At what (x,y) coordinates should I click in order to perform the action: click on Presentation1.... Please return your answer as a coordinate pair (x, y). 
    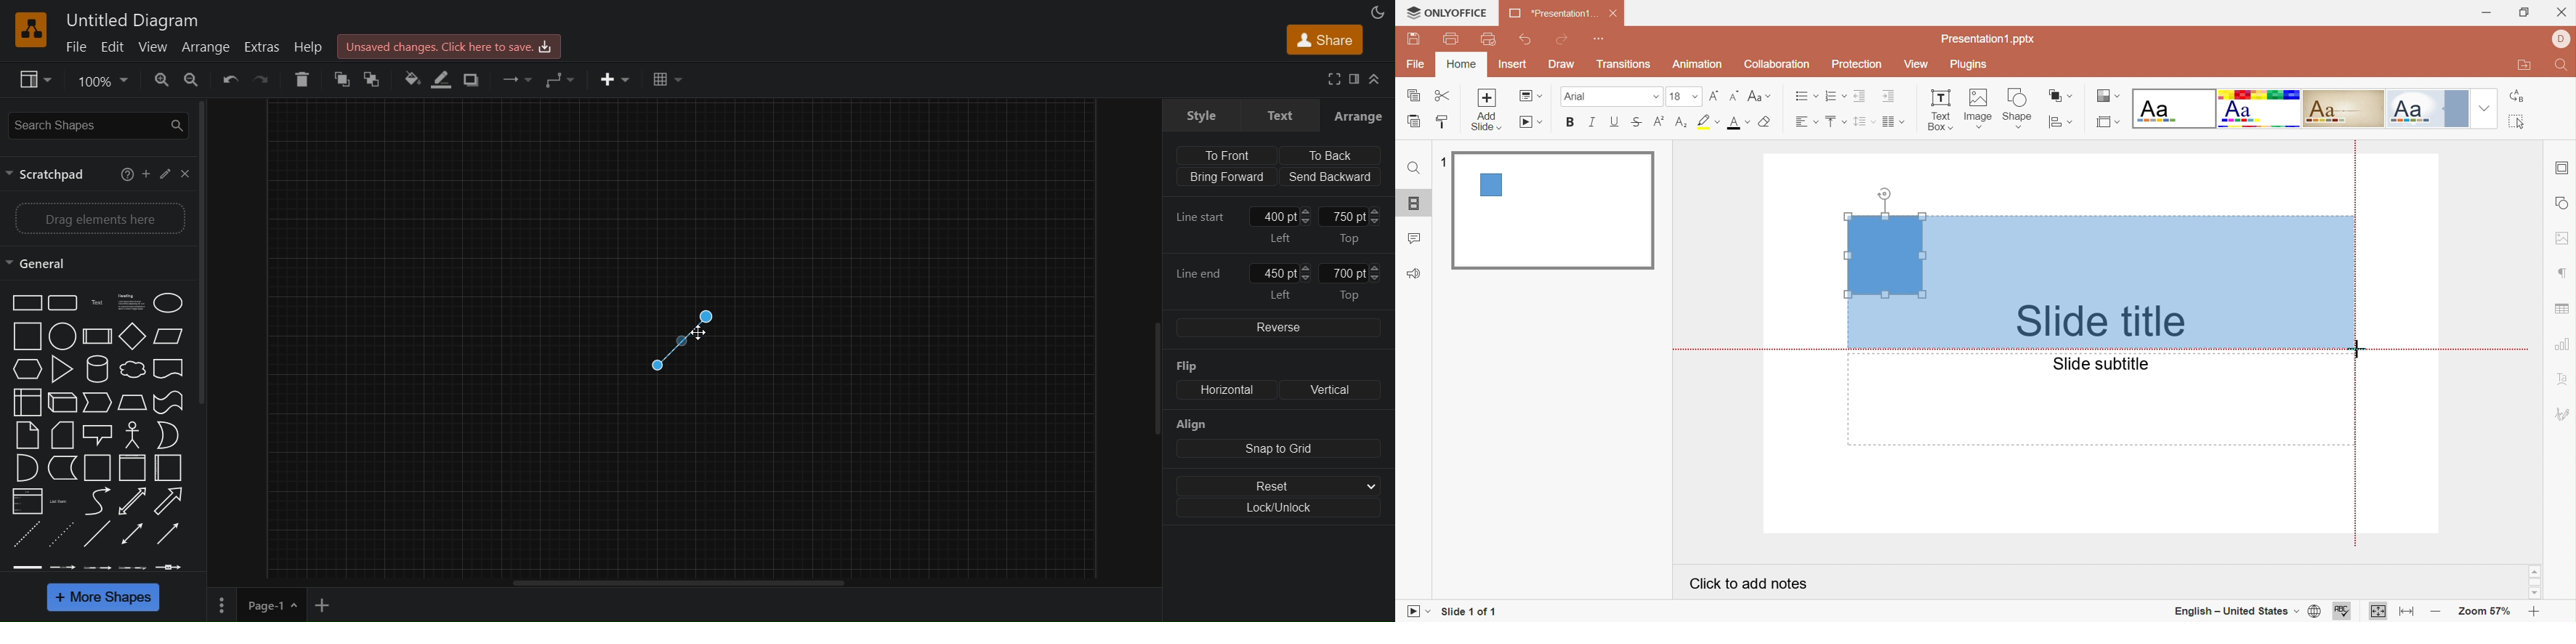
    Looking at the image, I should click on (1552, 12).